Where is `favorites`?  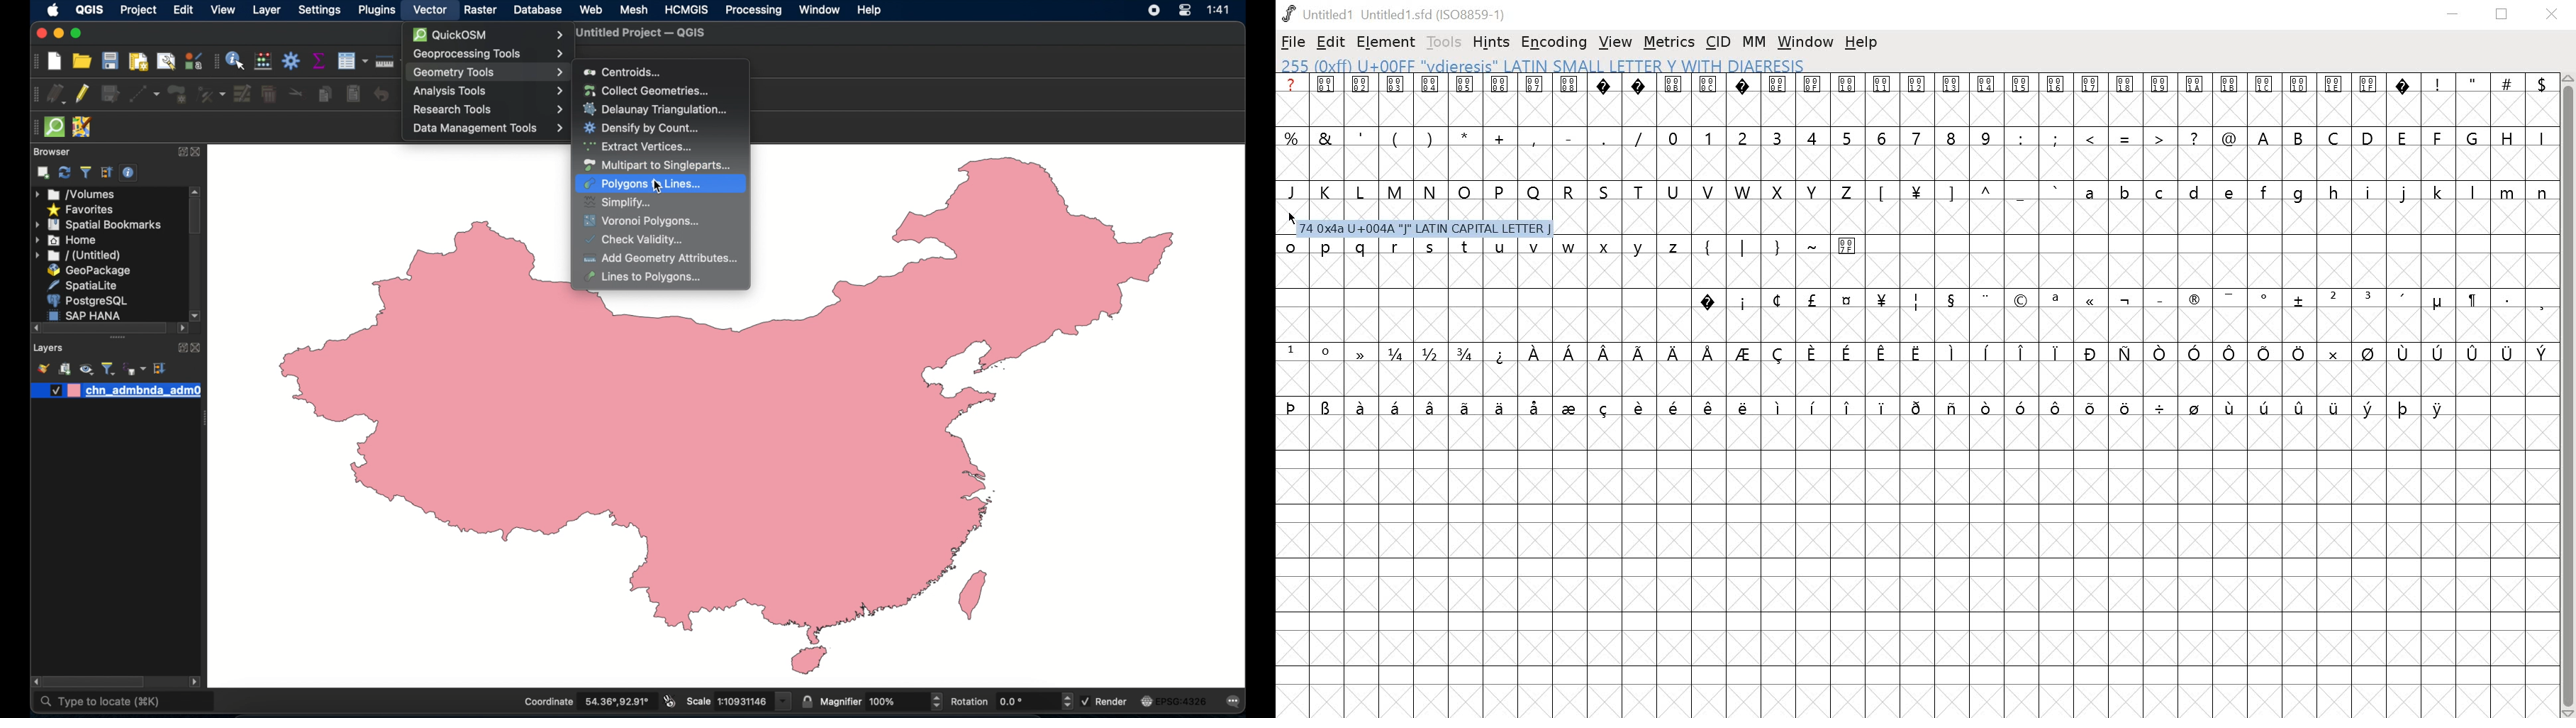 favorites is located at coordinates (83, 211).